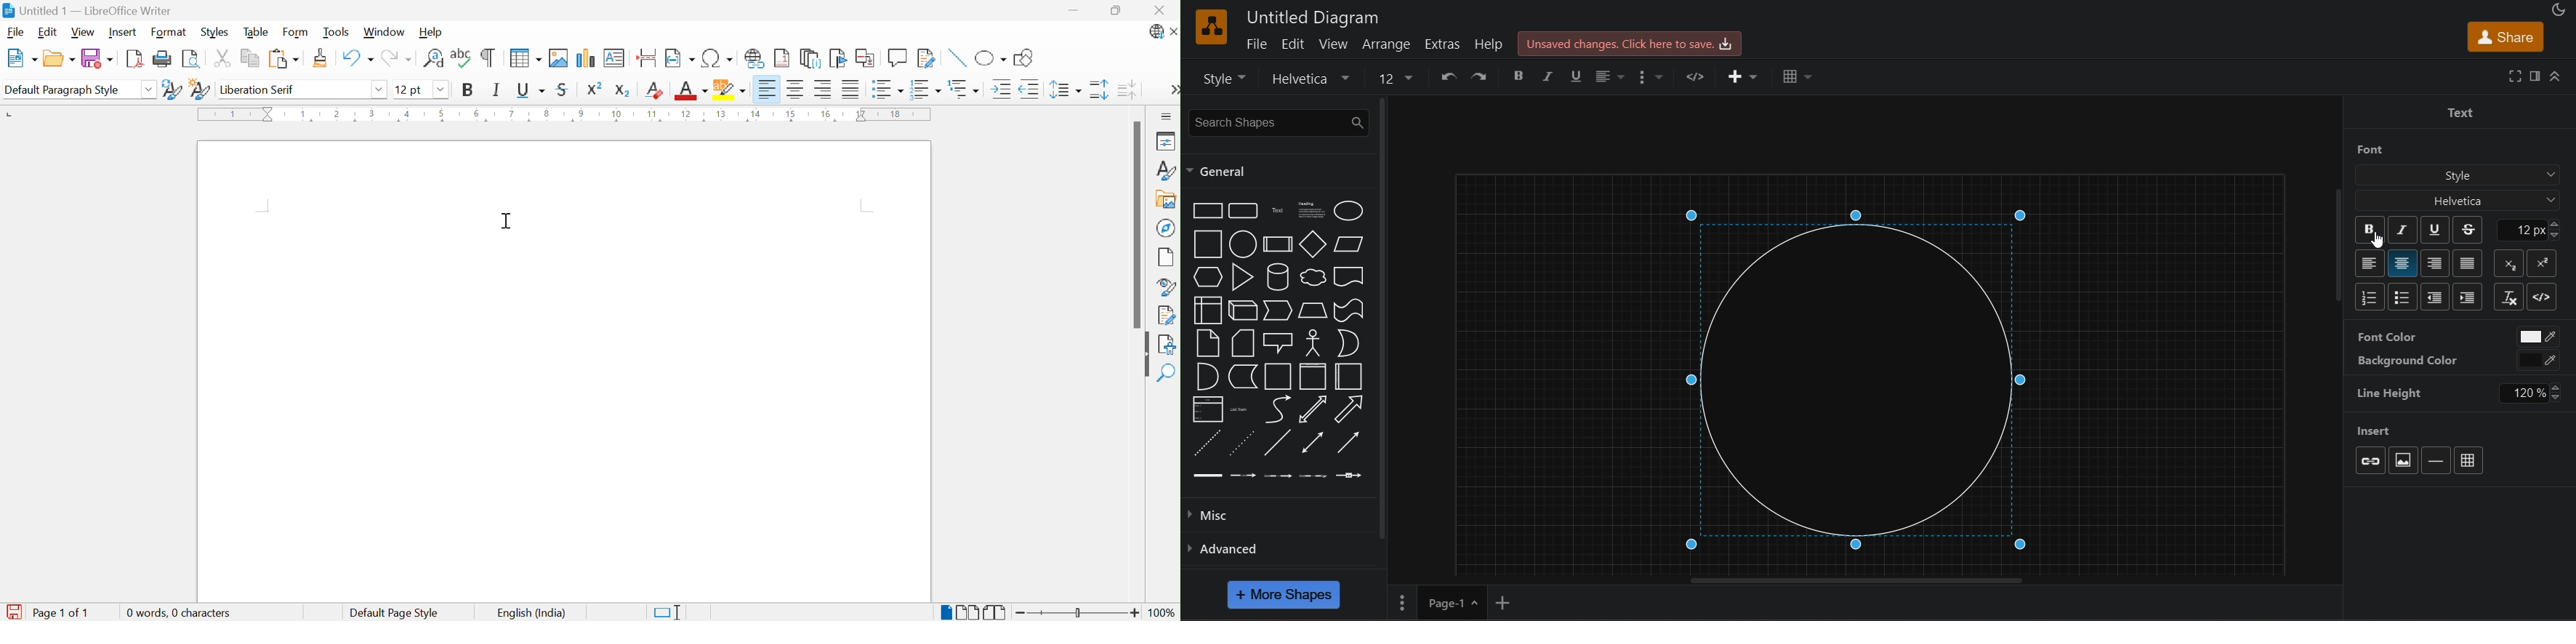 Image resolution: width=2576 pixels, height=644 pixels. I want to click on font family, so click(1305, 79).